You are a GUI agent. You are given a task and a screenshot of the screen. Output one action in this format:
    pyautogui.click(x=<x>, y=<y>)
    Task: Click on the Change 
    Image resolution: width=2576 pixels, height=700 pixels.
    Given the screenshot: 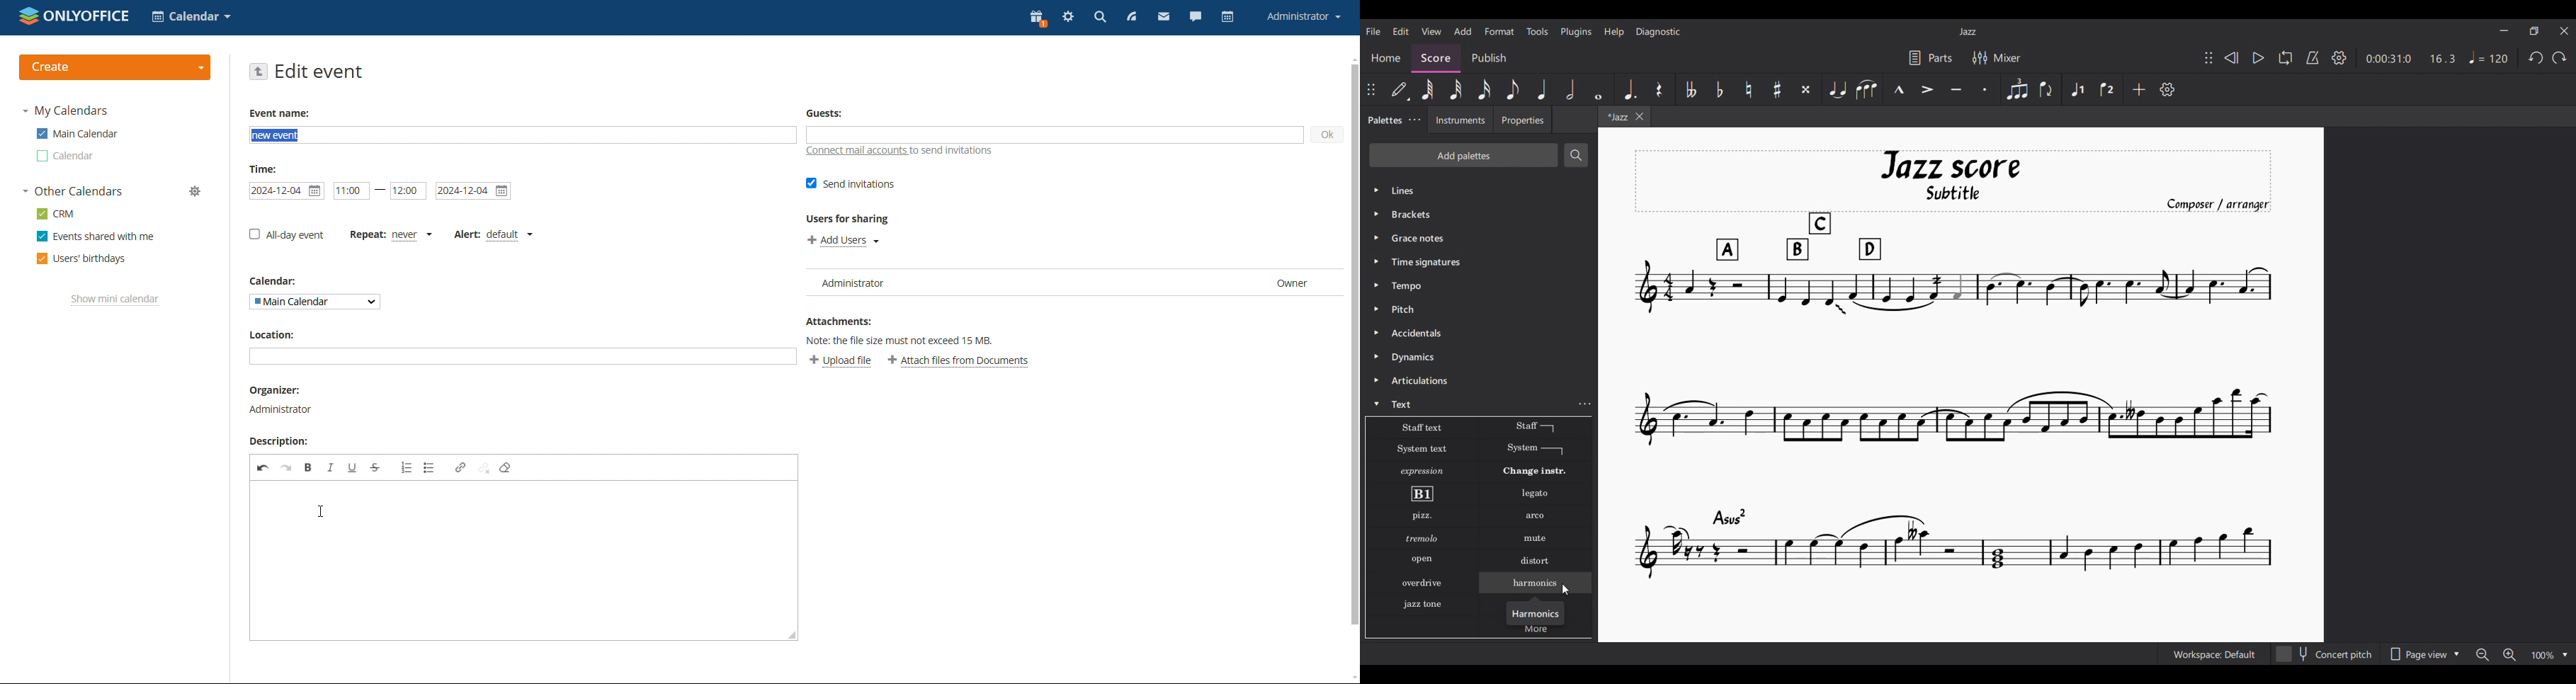 What is the action you would take?
    pyautogui.click(x=1542, y=471)
    